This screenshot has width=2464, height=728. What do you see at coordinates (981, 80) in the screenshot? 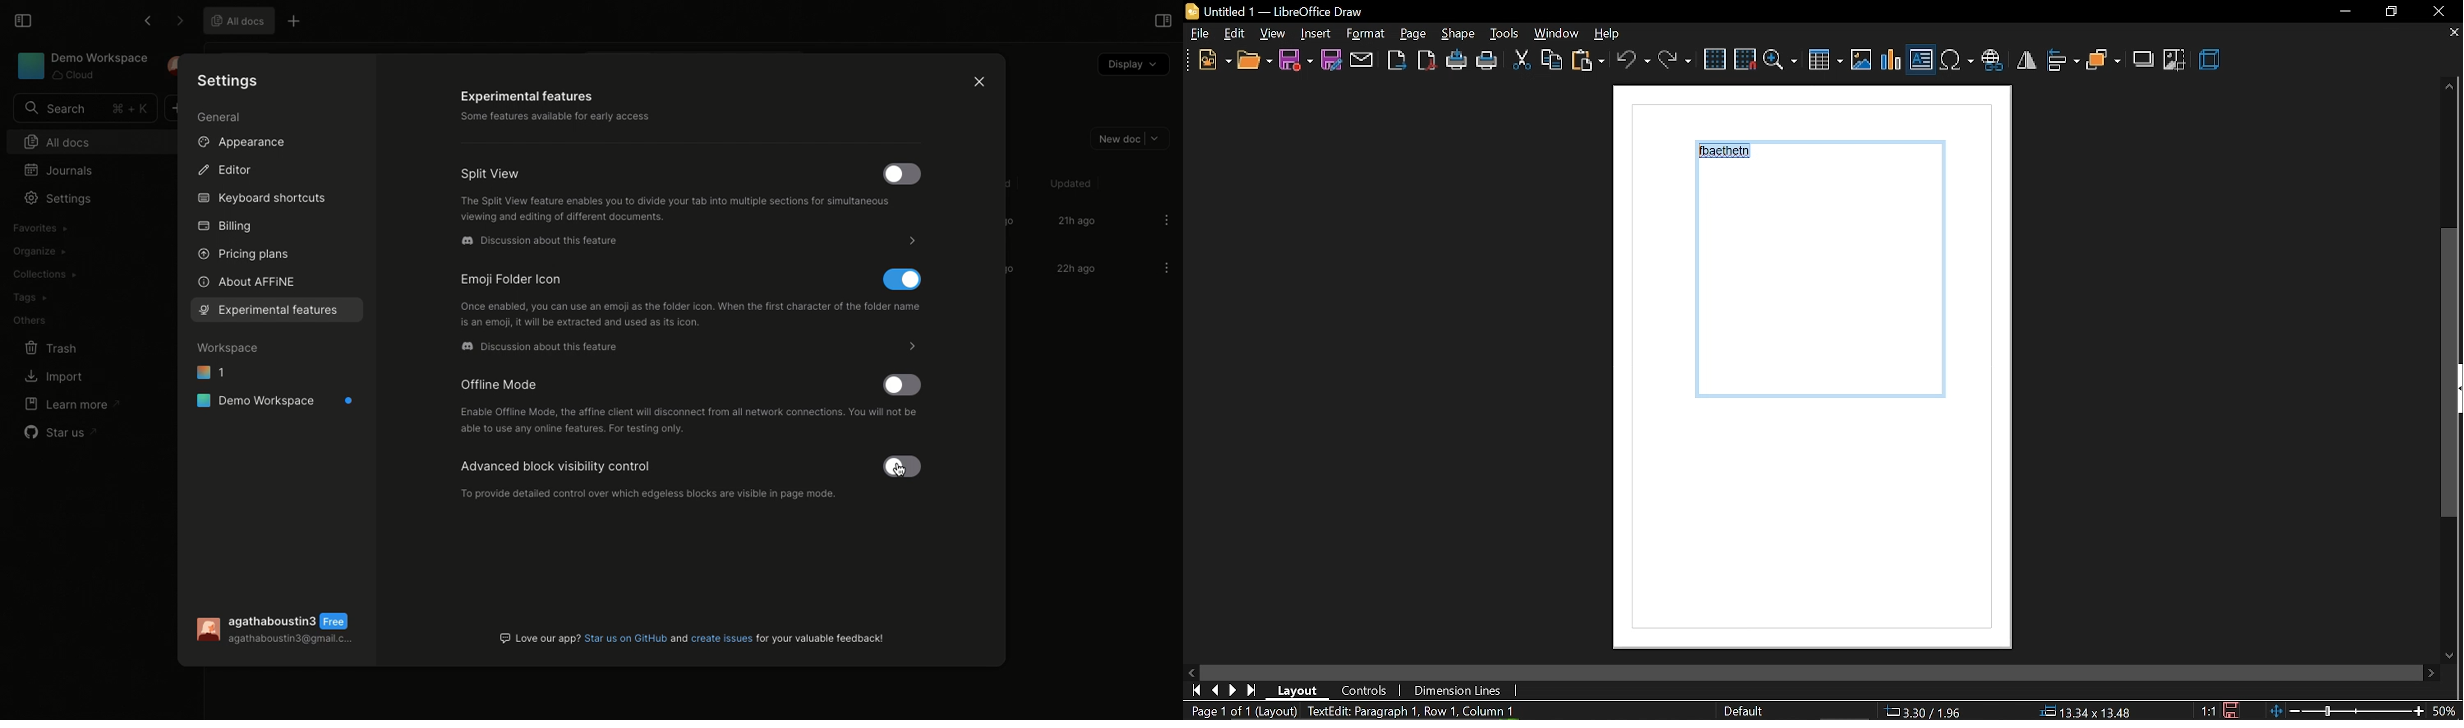
I see `Close` at bounding box center [981, 80].